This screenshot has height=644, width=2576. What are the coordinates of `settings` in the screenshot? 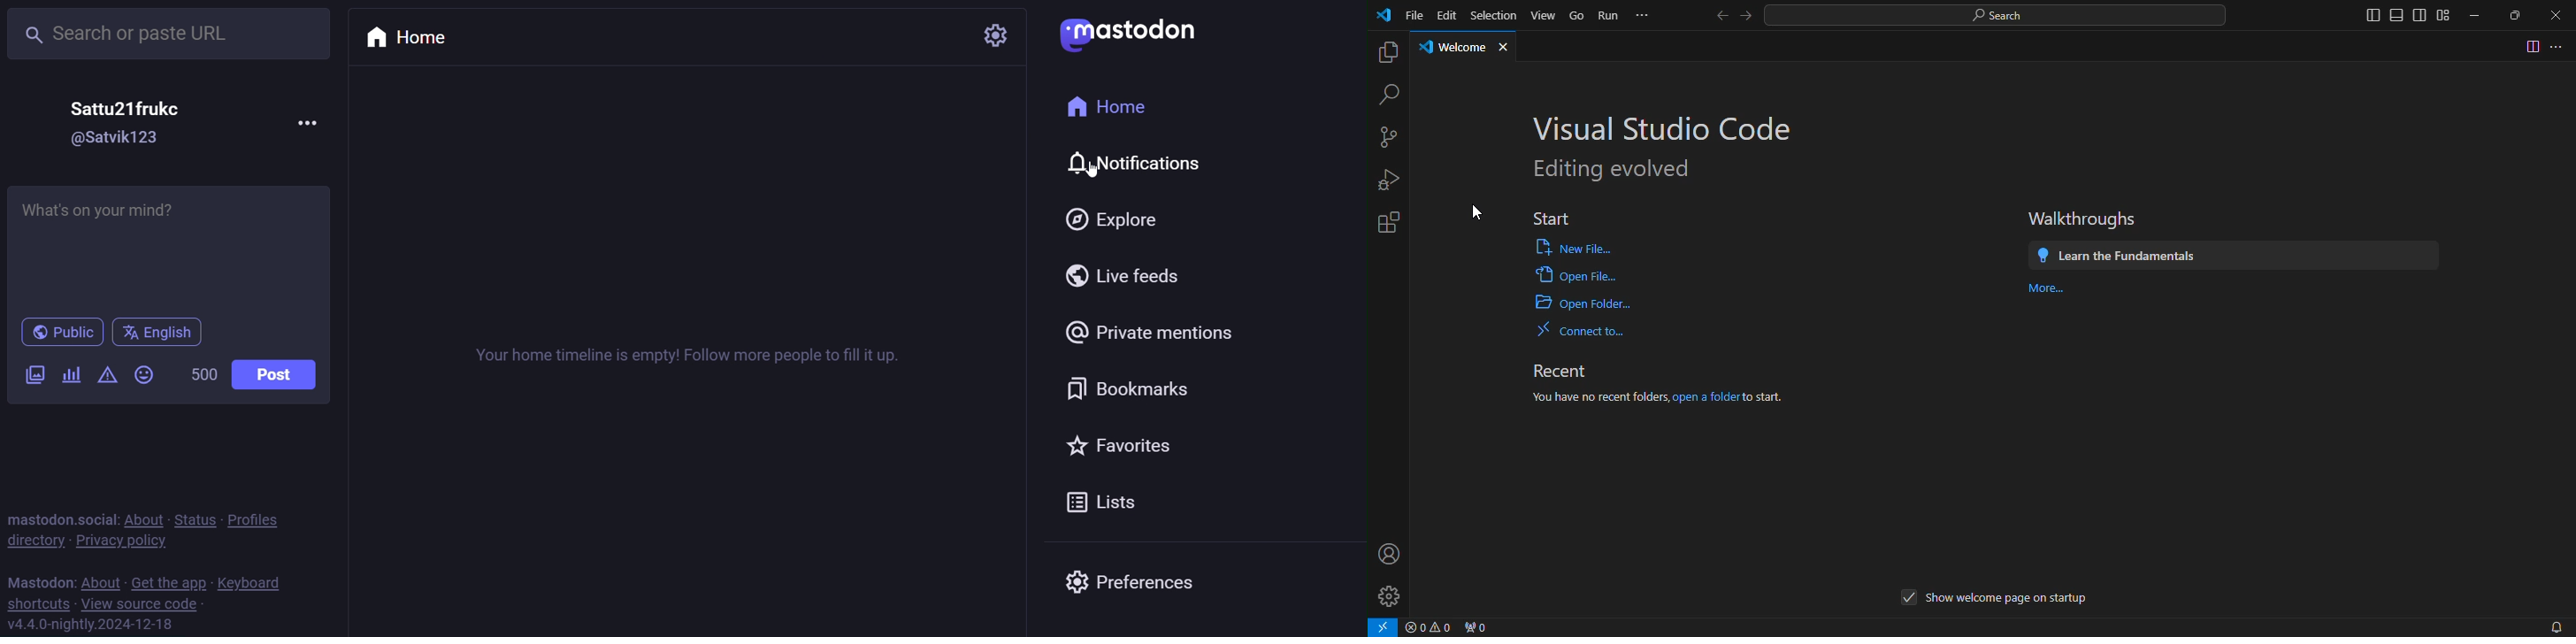 It's located at (1385, 600).